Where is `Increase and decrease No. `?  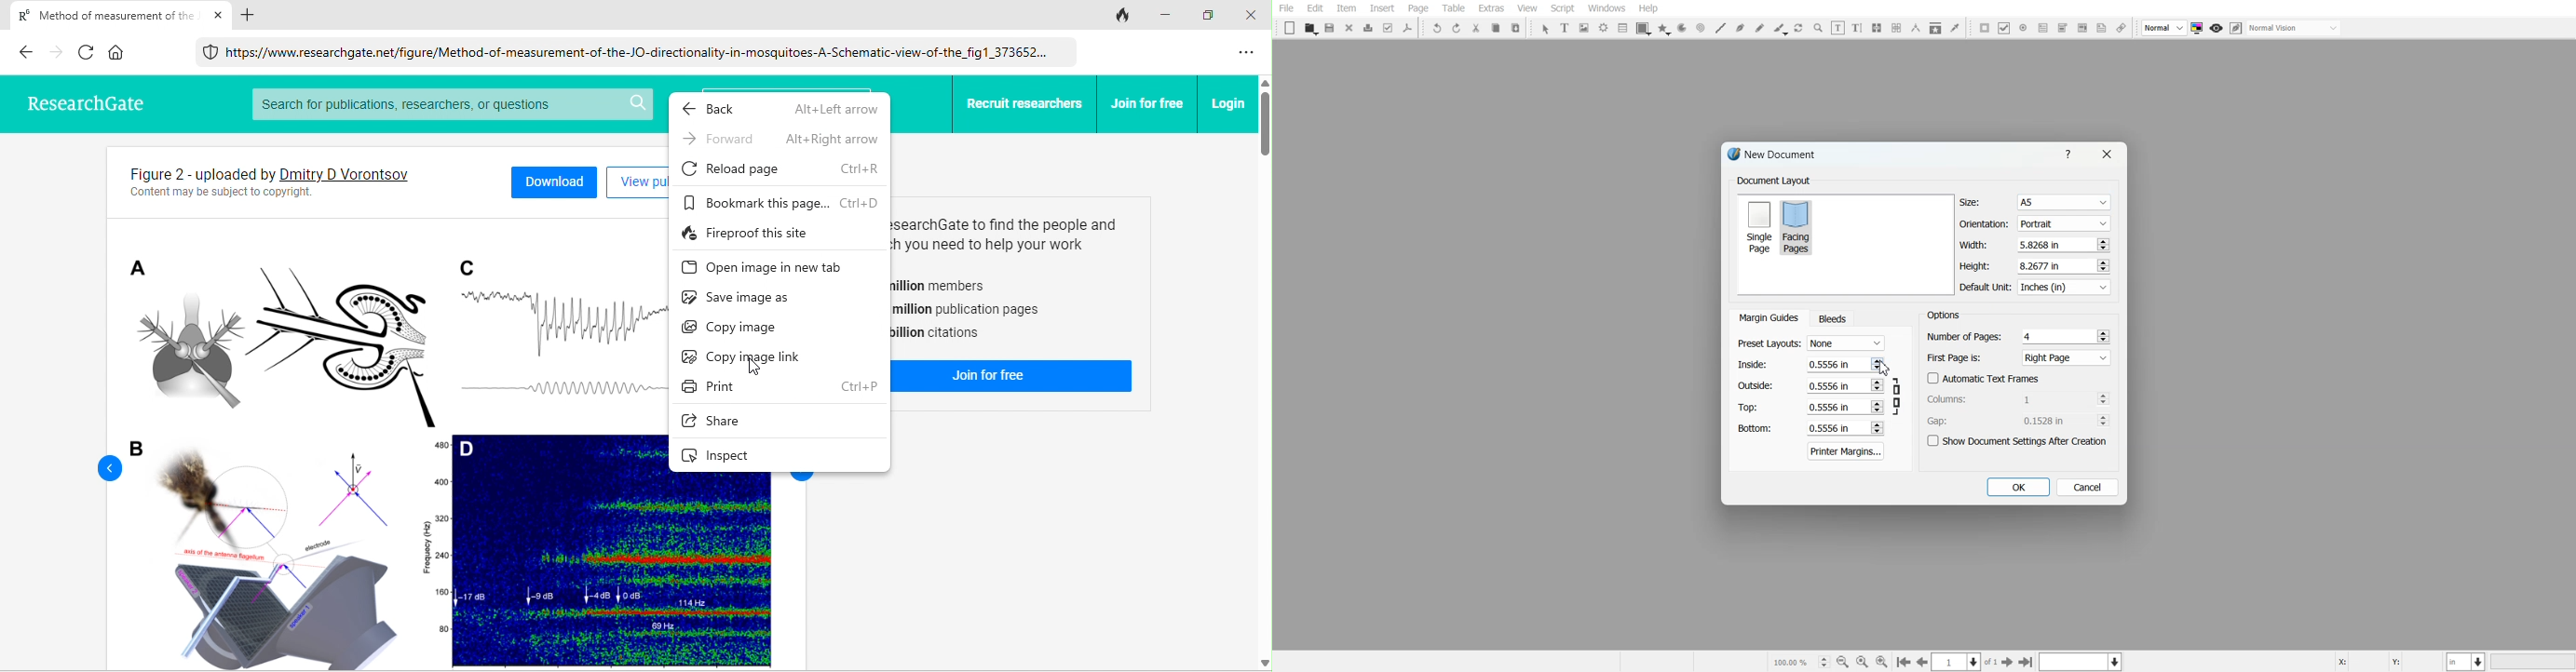 Increase and decrease No.  is located at coordinates (2102, 244).